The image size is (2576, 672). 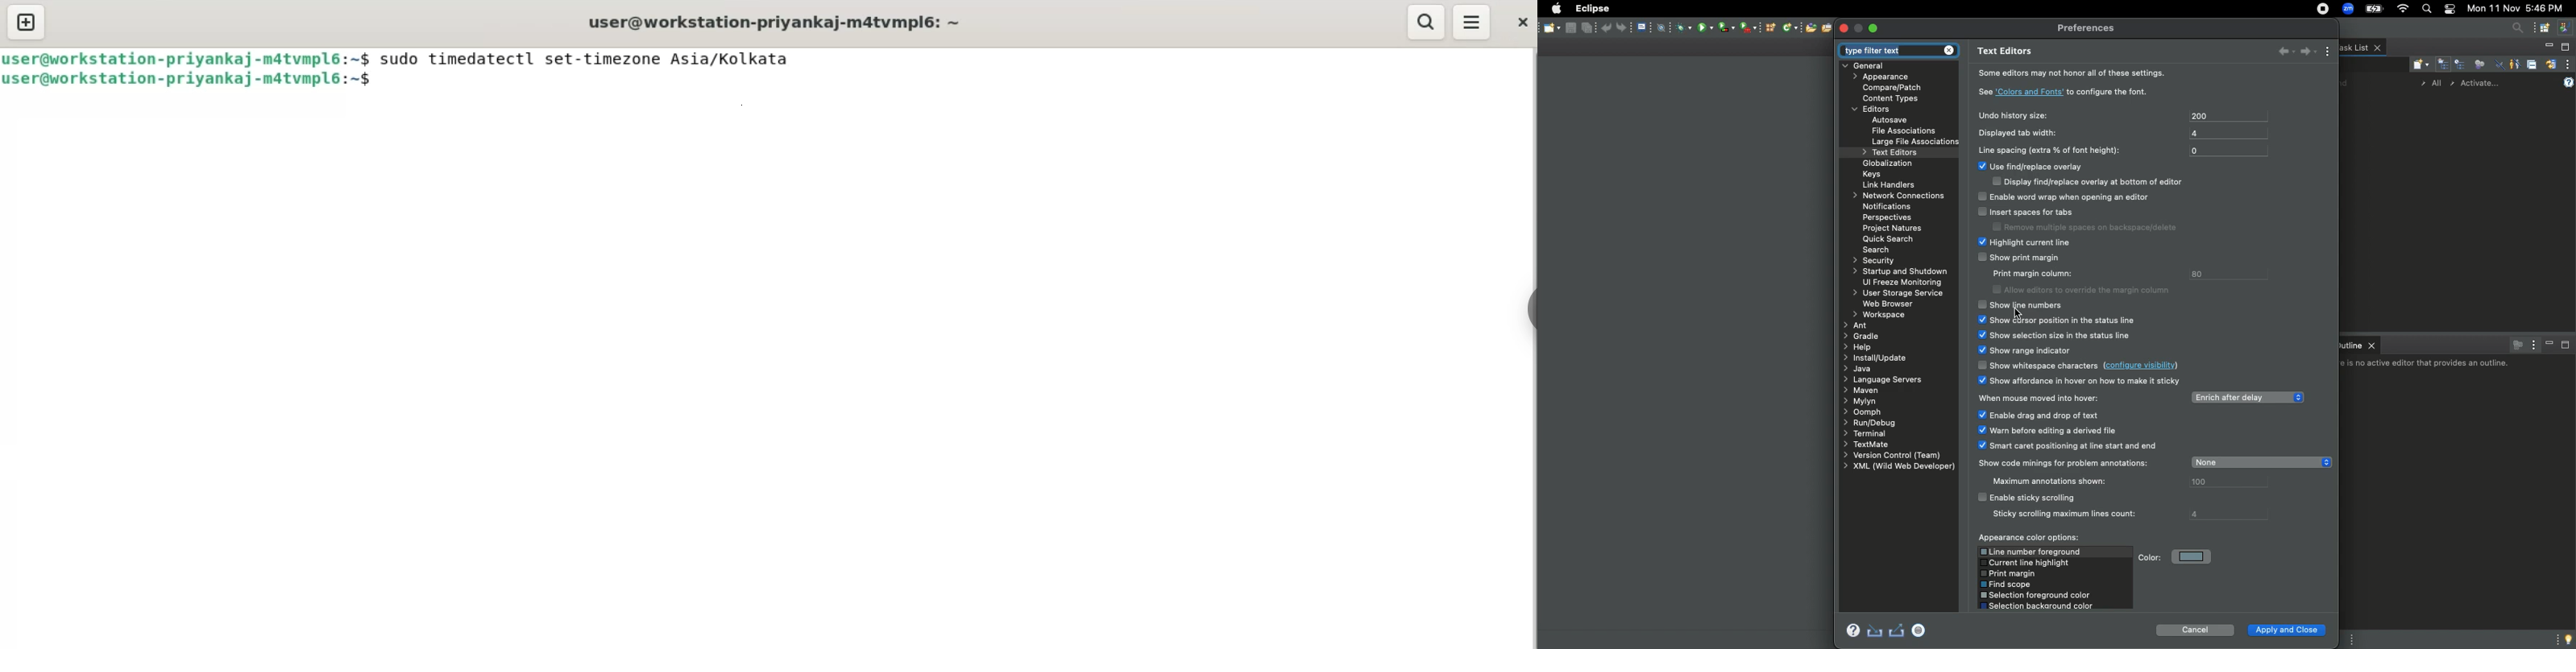 I want to click on Minimize, so click(x=2550, y=345).